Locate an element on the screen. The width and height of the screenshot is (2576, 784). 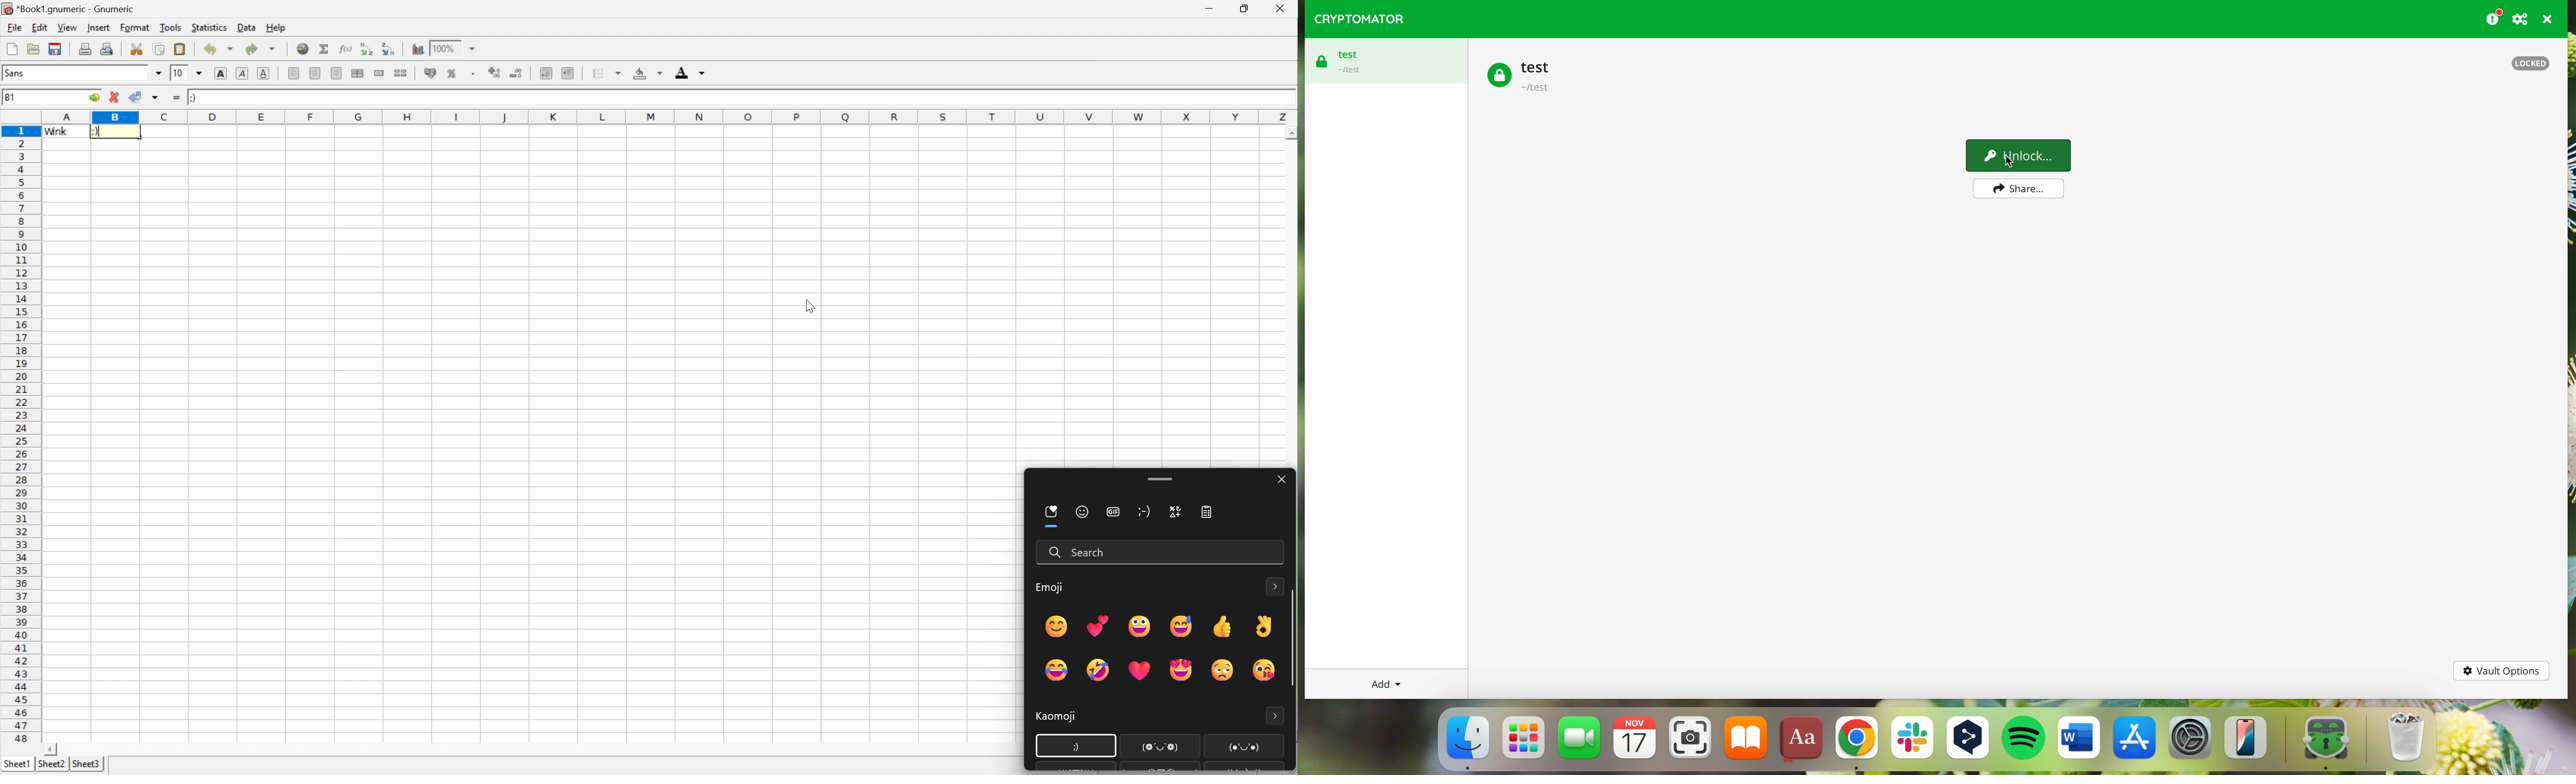
decrease indent is located at coordinates (546, 73).